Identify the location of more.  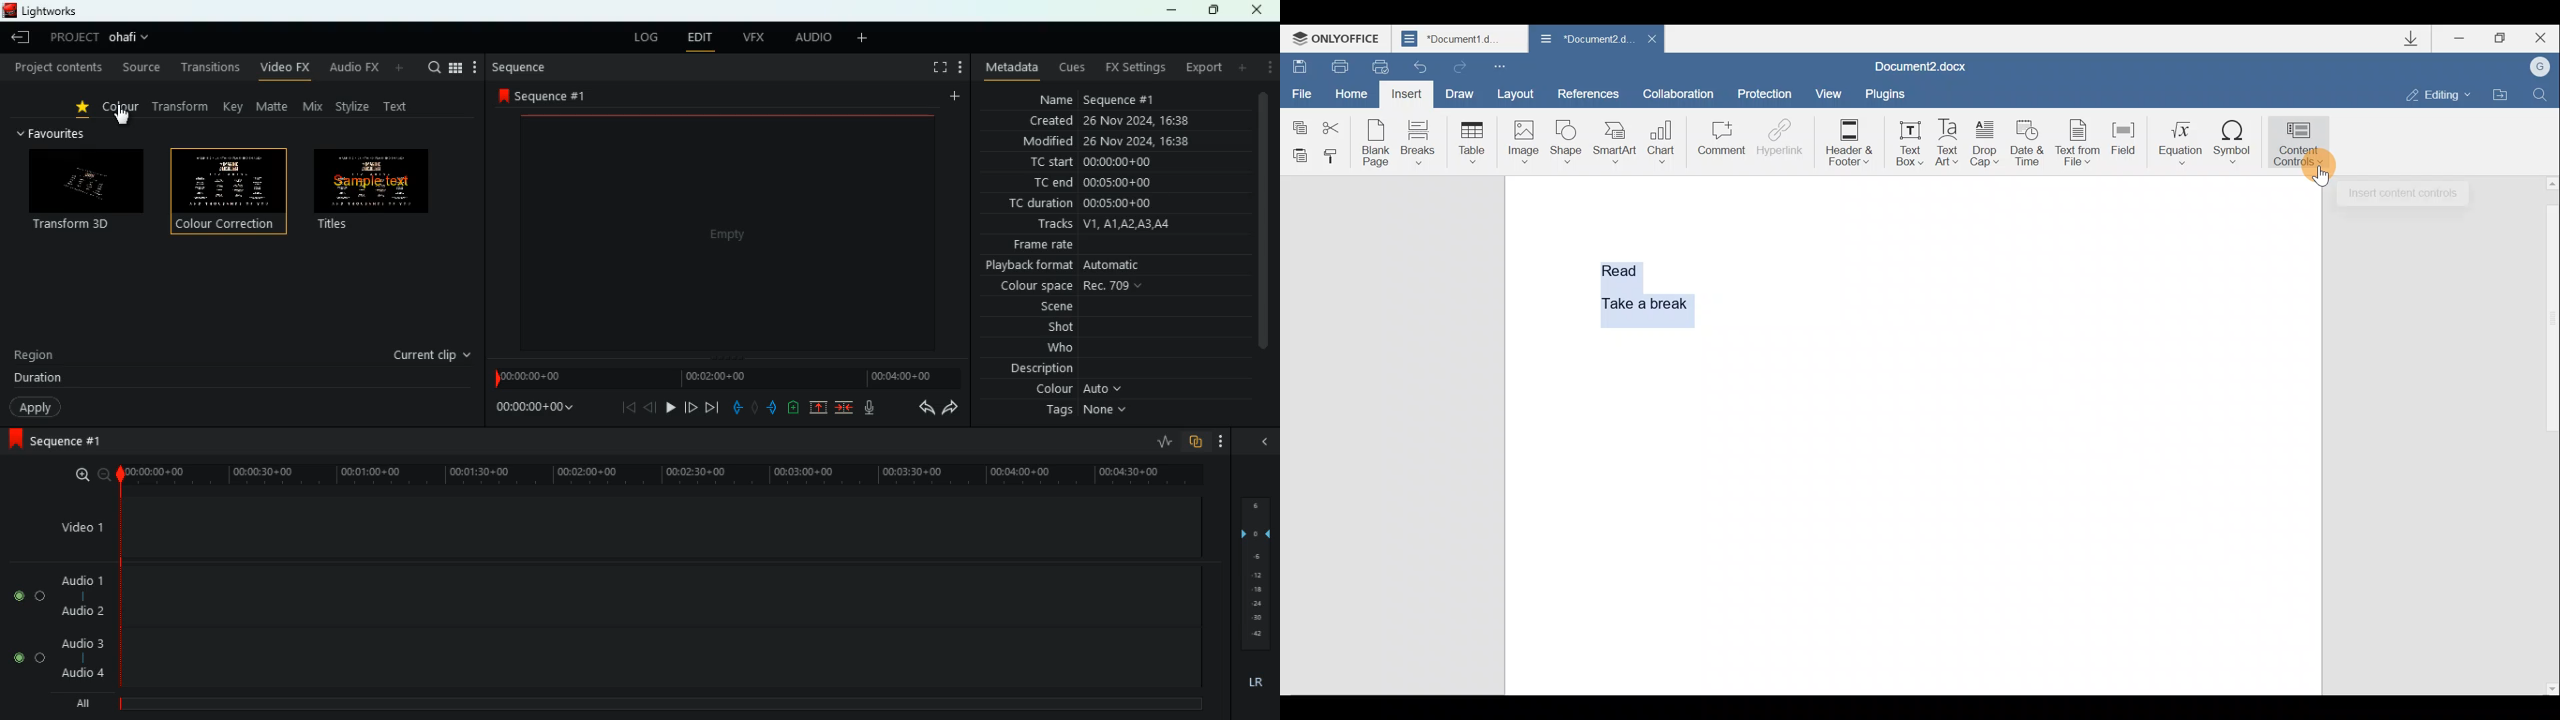
(863, 38).